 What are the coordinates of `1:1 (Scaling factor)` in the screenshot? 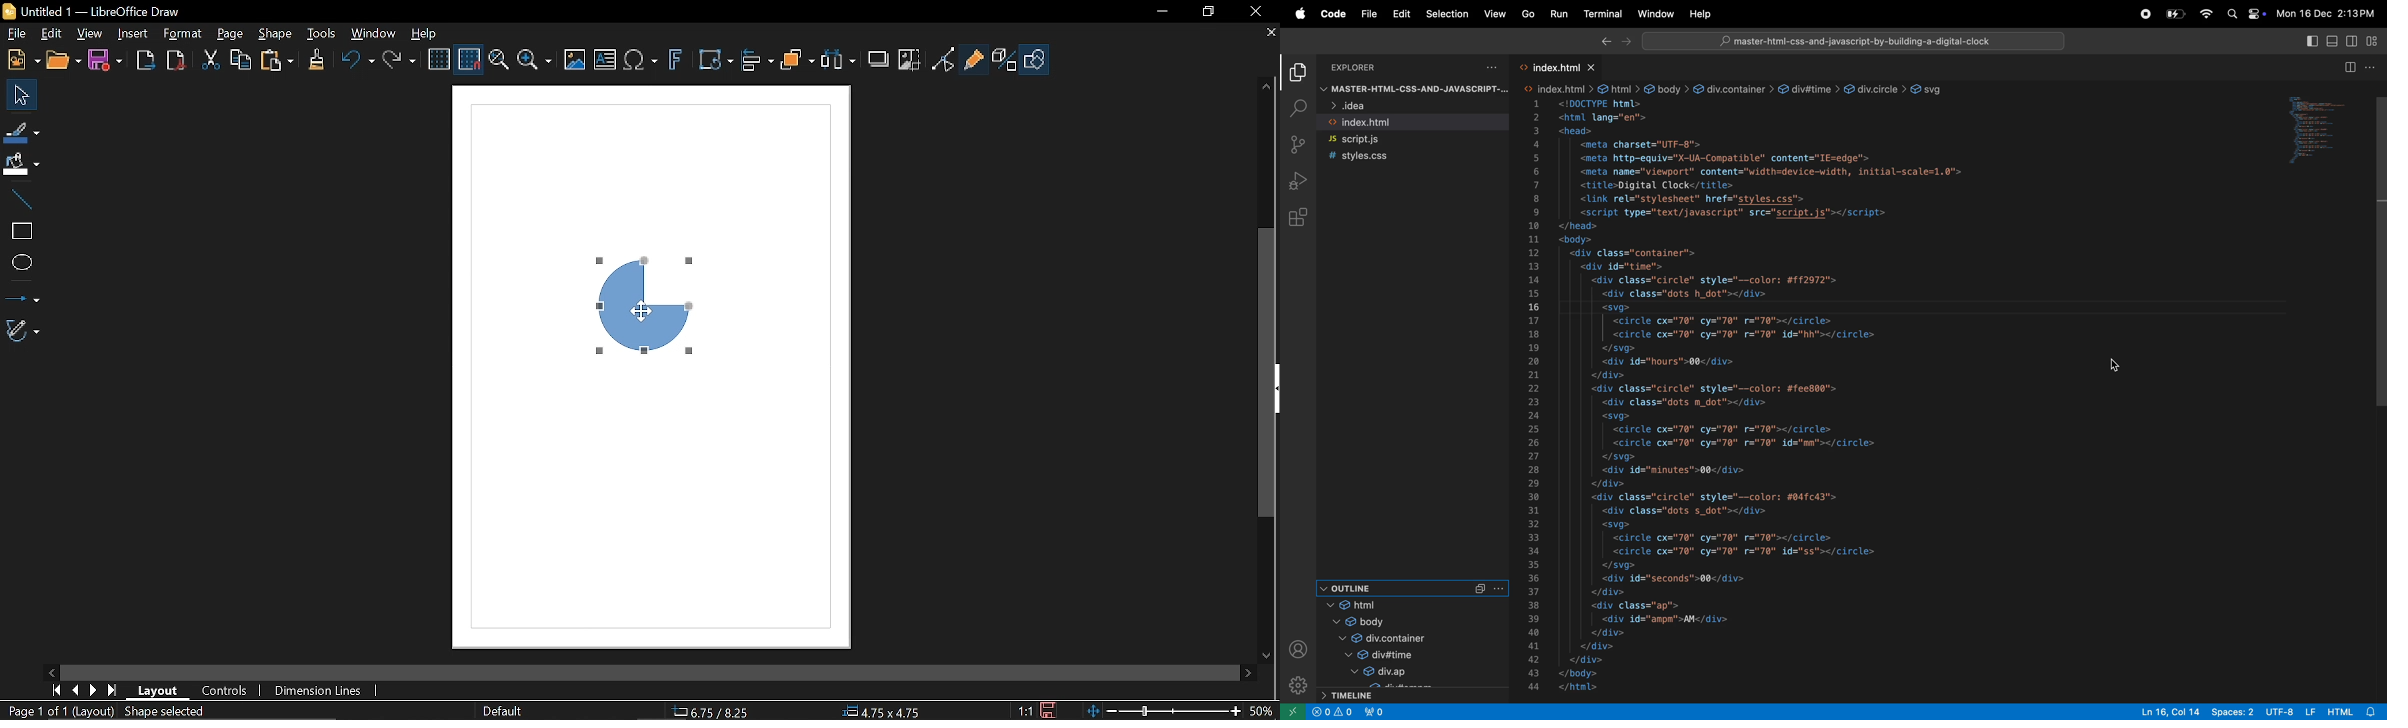 It's located at (1026, 710).